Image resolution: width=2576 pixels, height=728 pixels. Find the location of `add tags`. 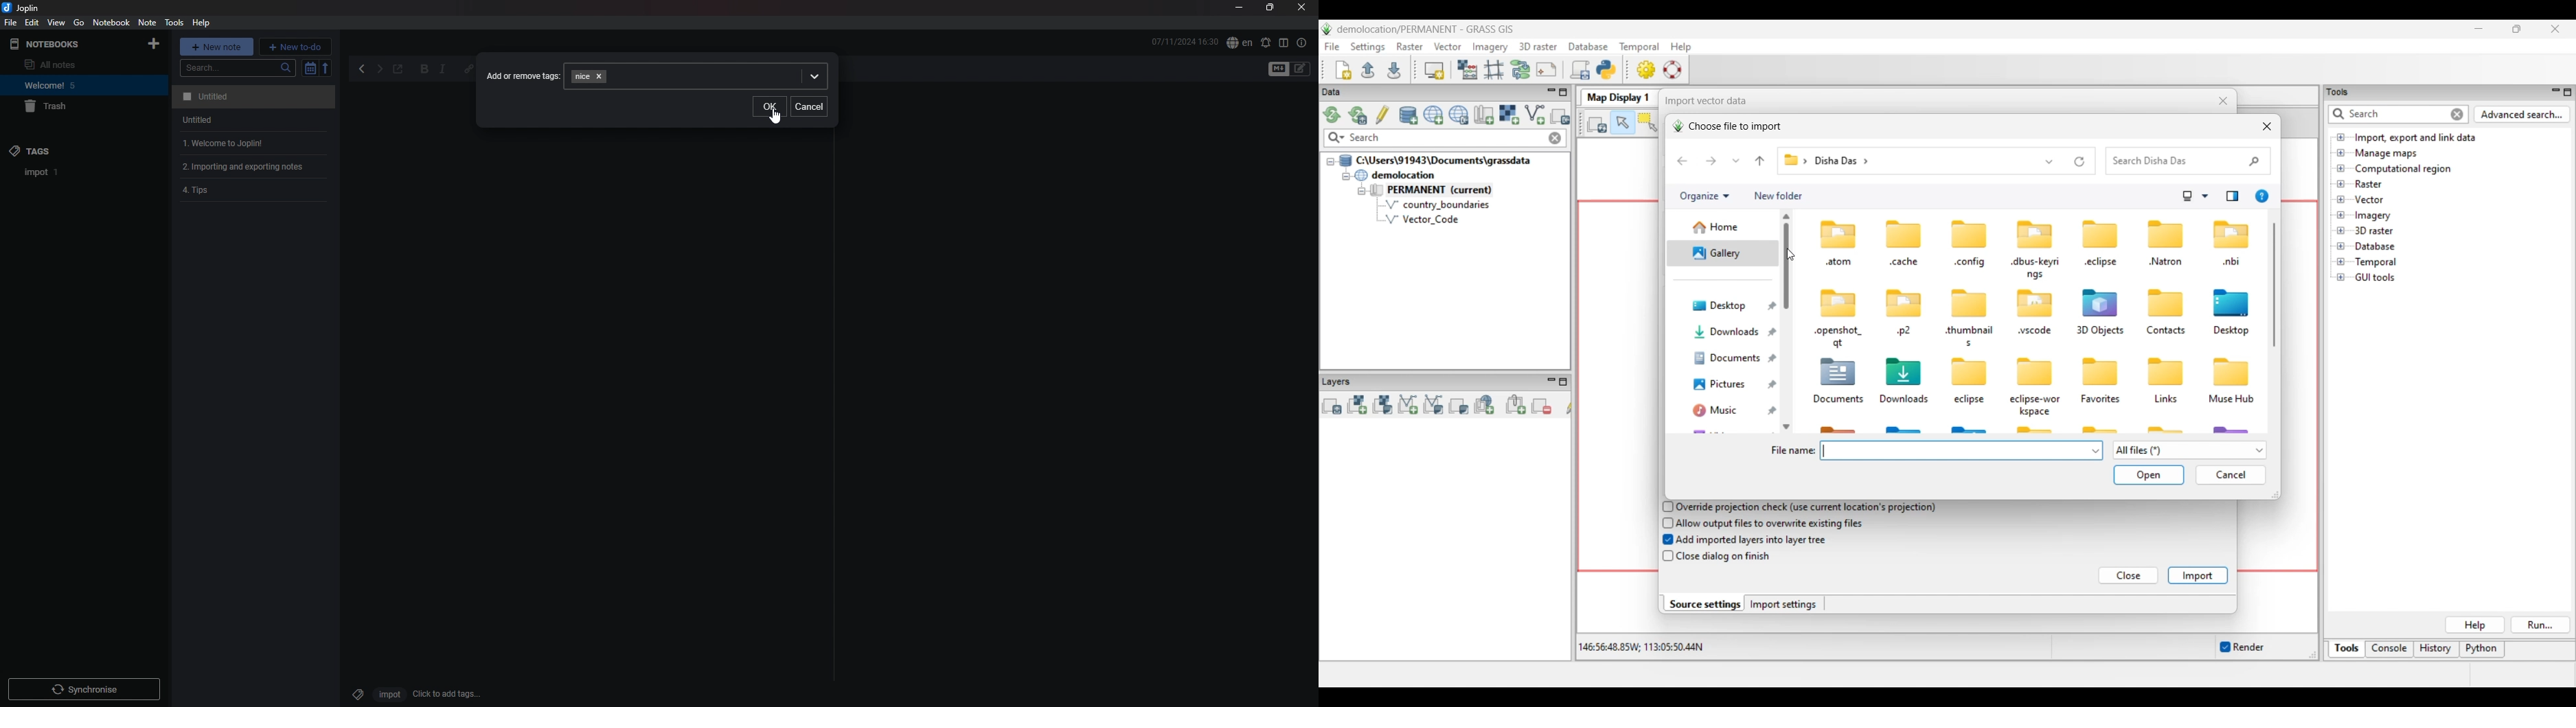

add tags is located at coordinates (447, 694).